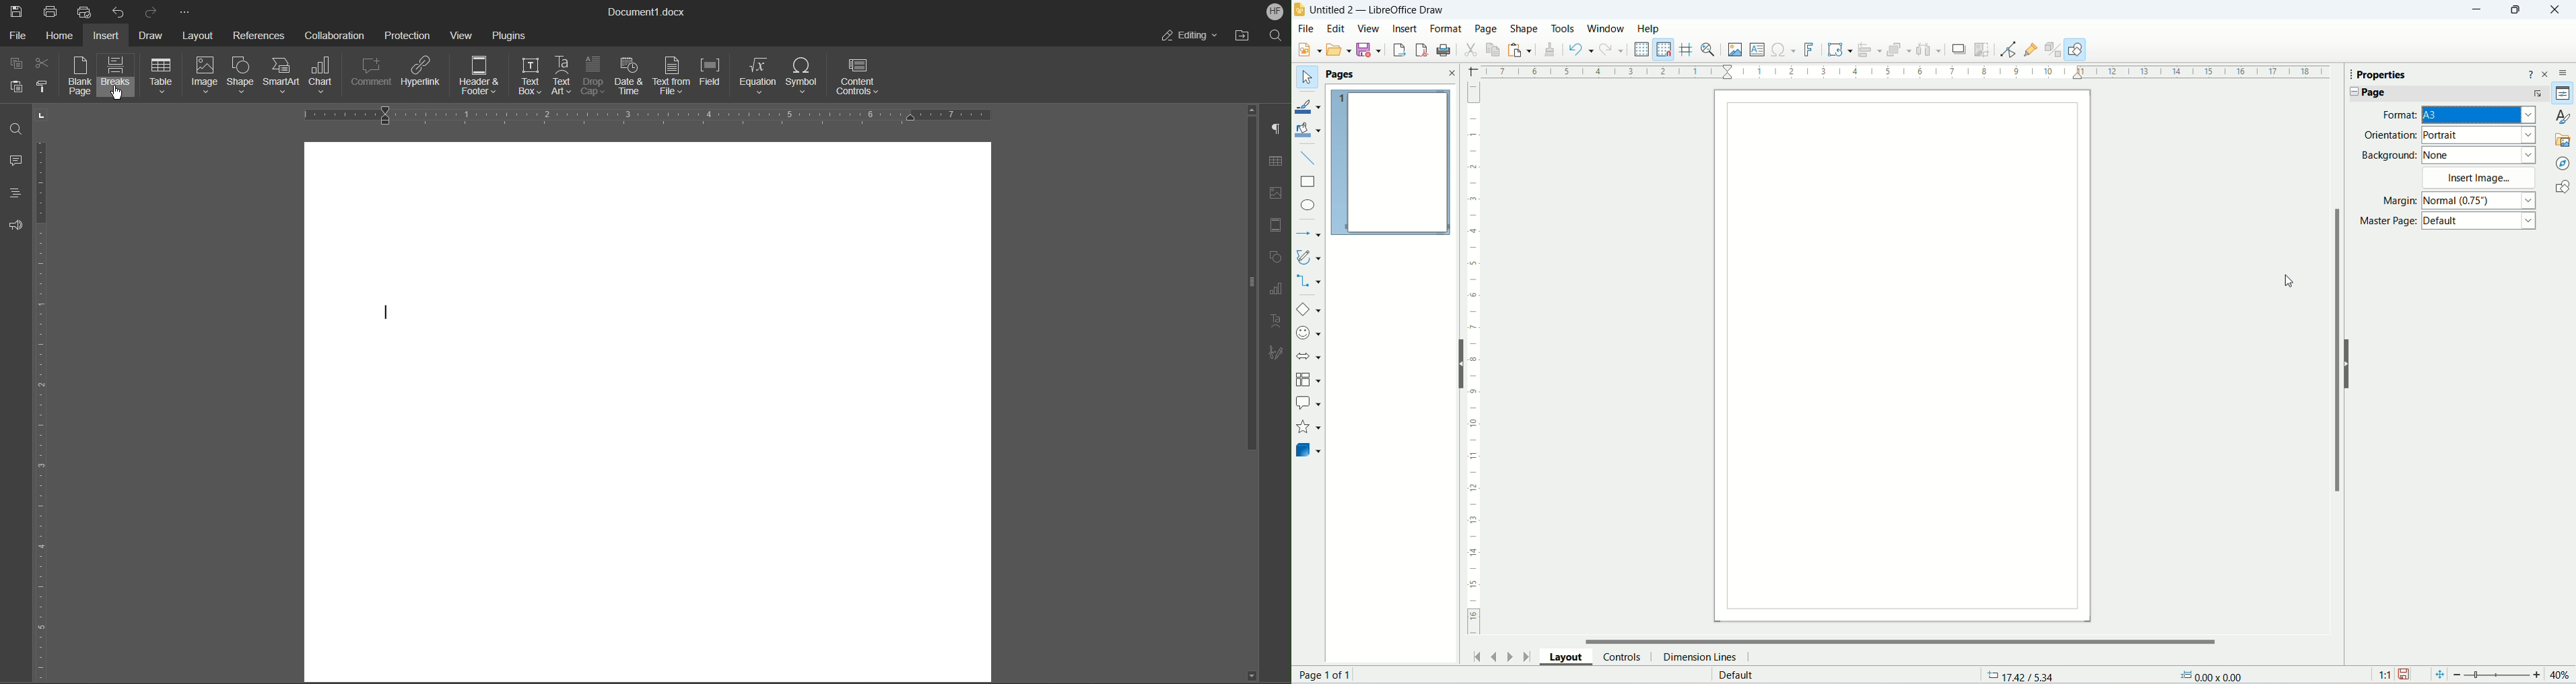 This screenshot has height=700, width=2576. Describe the element at coordinates (1275, 194) in the screenshot. I see `Image Settings` at that location.